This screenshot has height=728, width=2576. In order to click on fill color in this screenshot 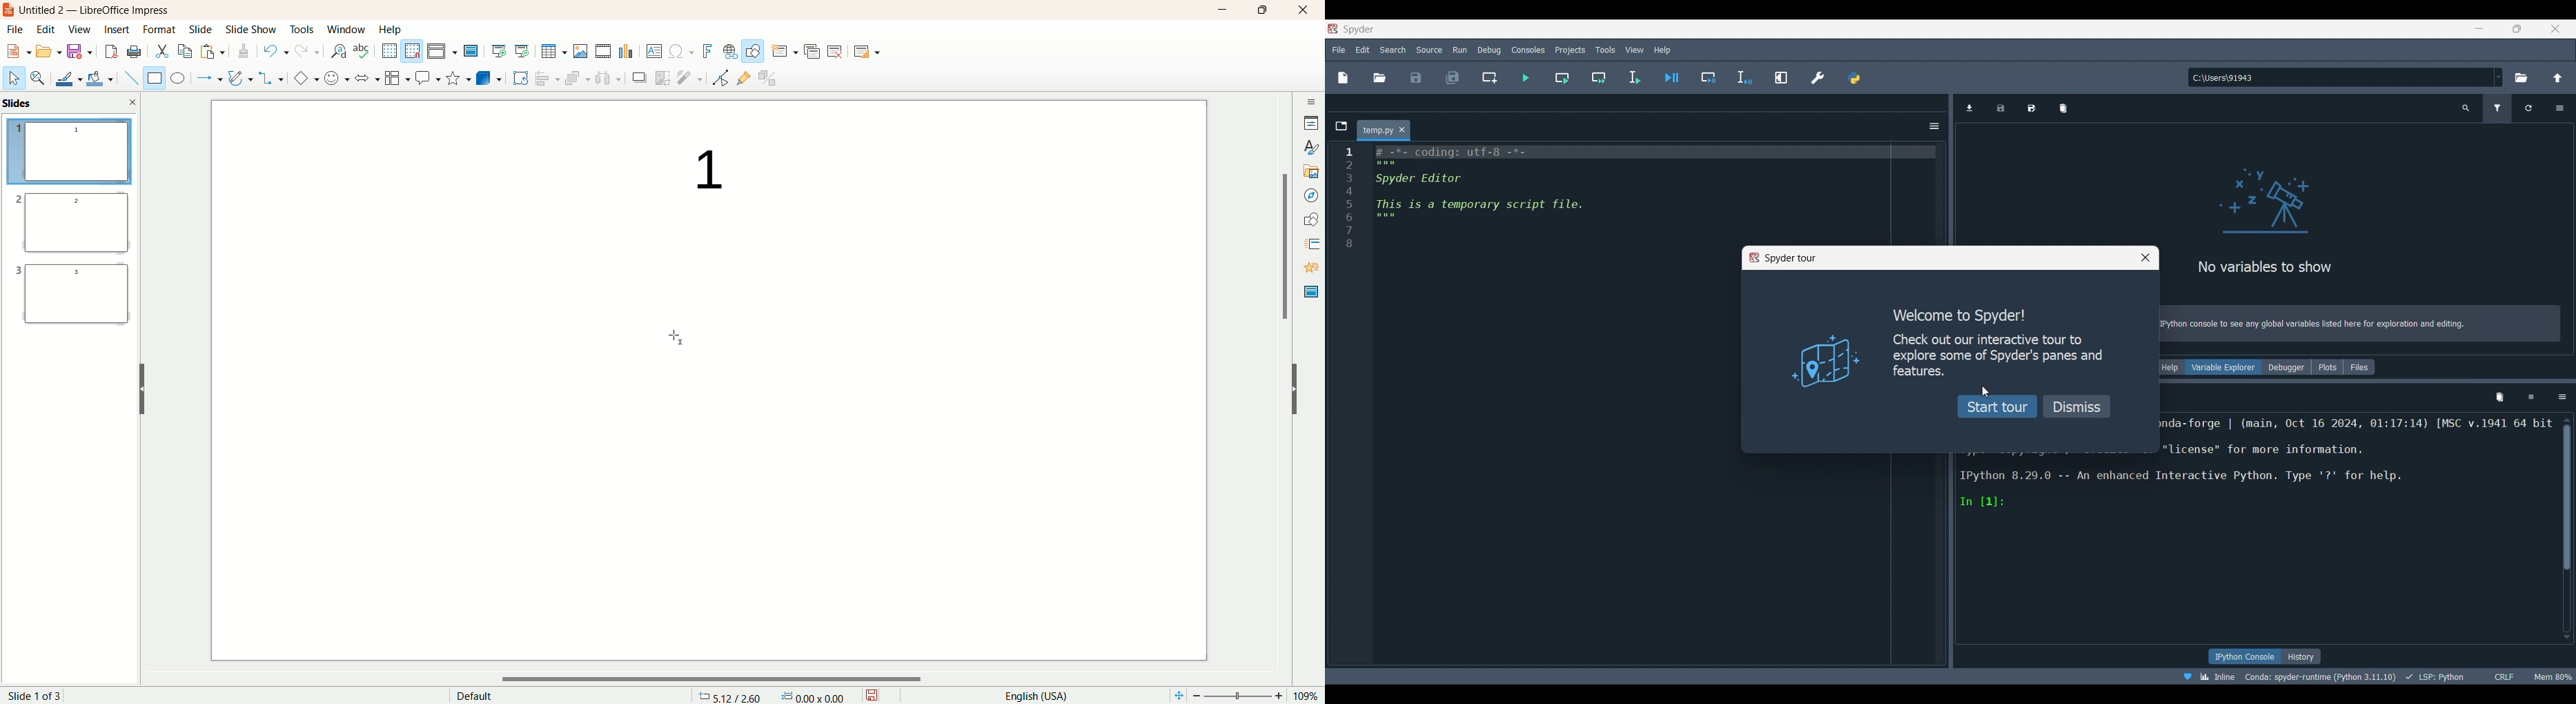, I will do `click(99, 78)`.